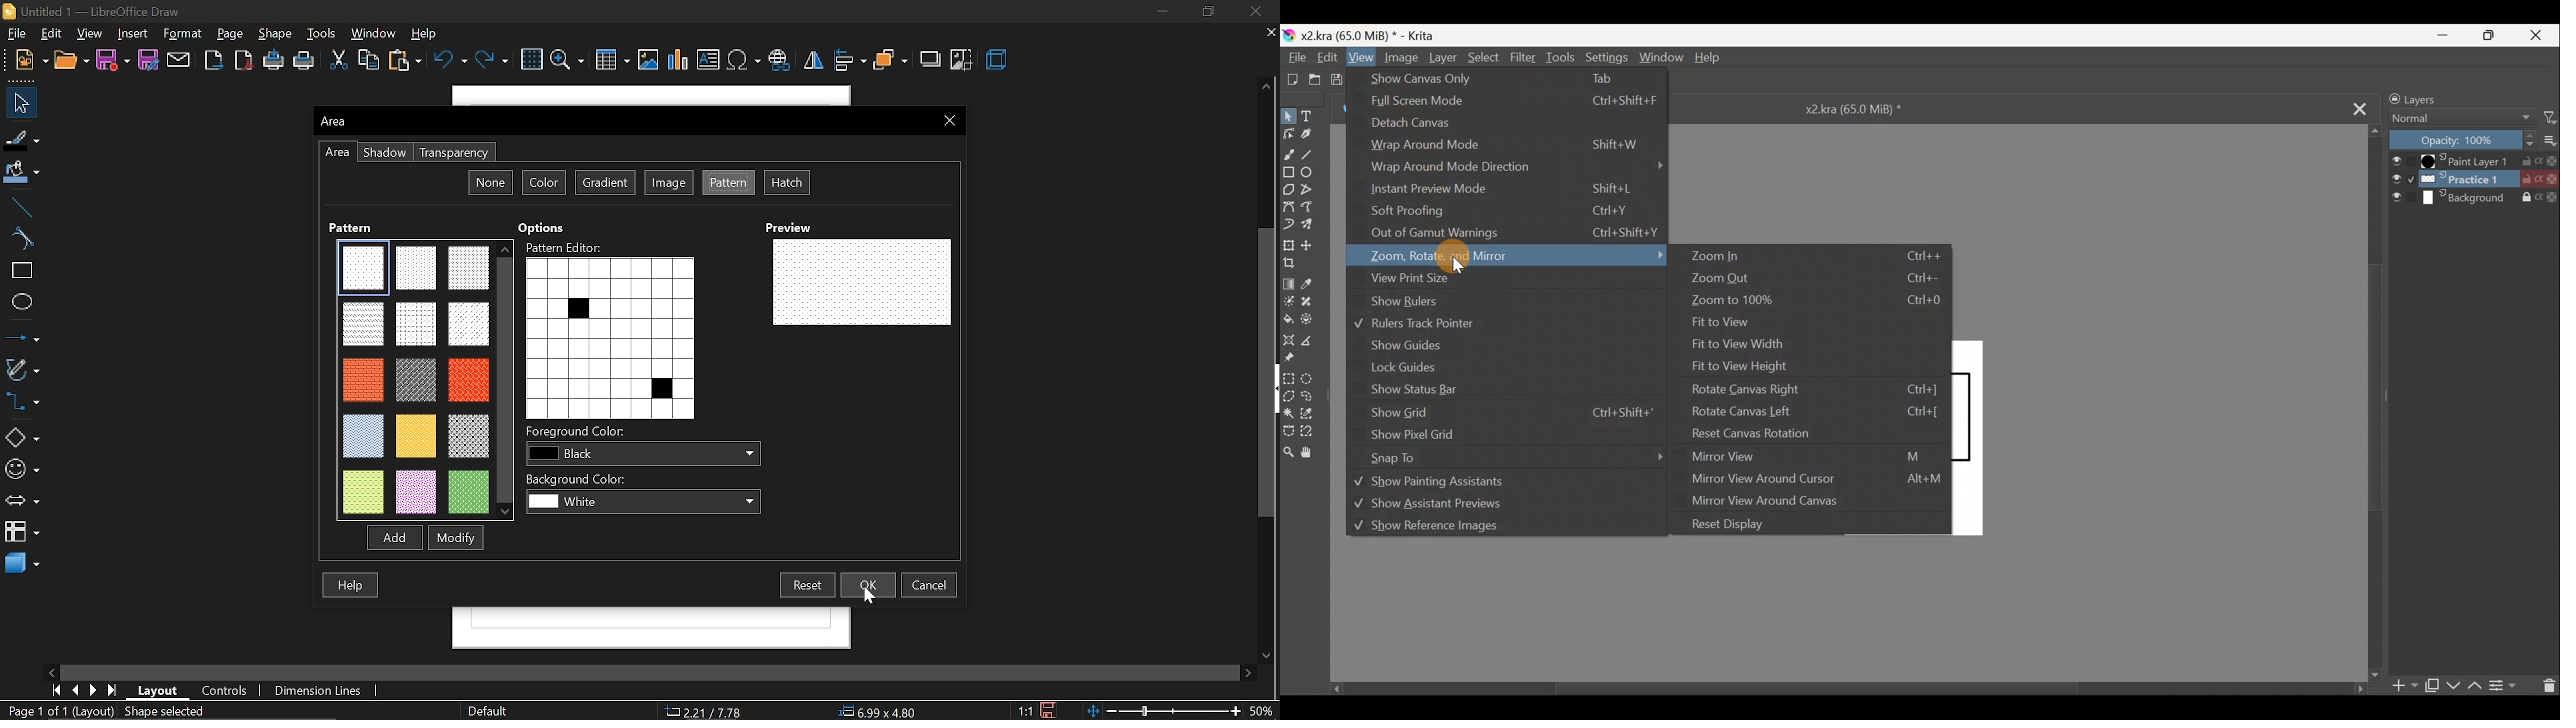 This screenshot has height=728, width=2576. I want to click on Line tool, so click(1311, 153).